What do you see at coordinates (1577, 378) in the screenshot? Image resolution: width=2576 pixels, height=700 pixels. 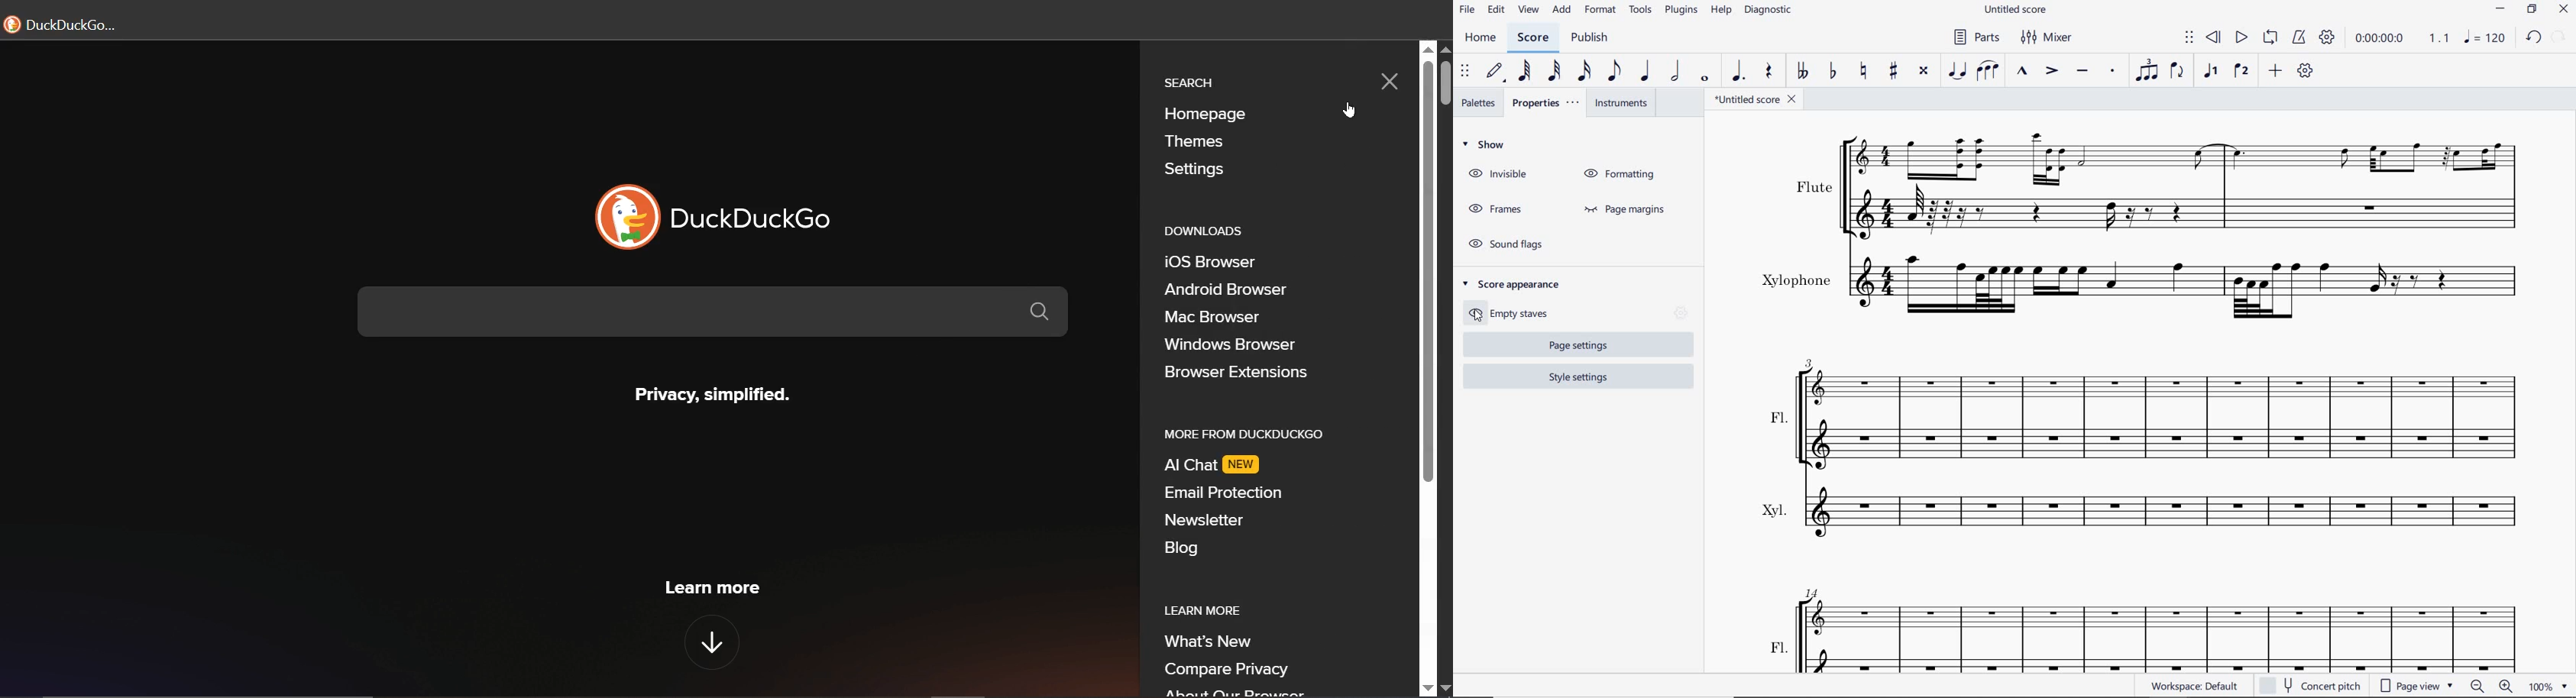 I see `STYLE SETTINGS` at bounding box center [1577, 378].